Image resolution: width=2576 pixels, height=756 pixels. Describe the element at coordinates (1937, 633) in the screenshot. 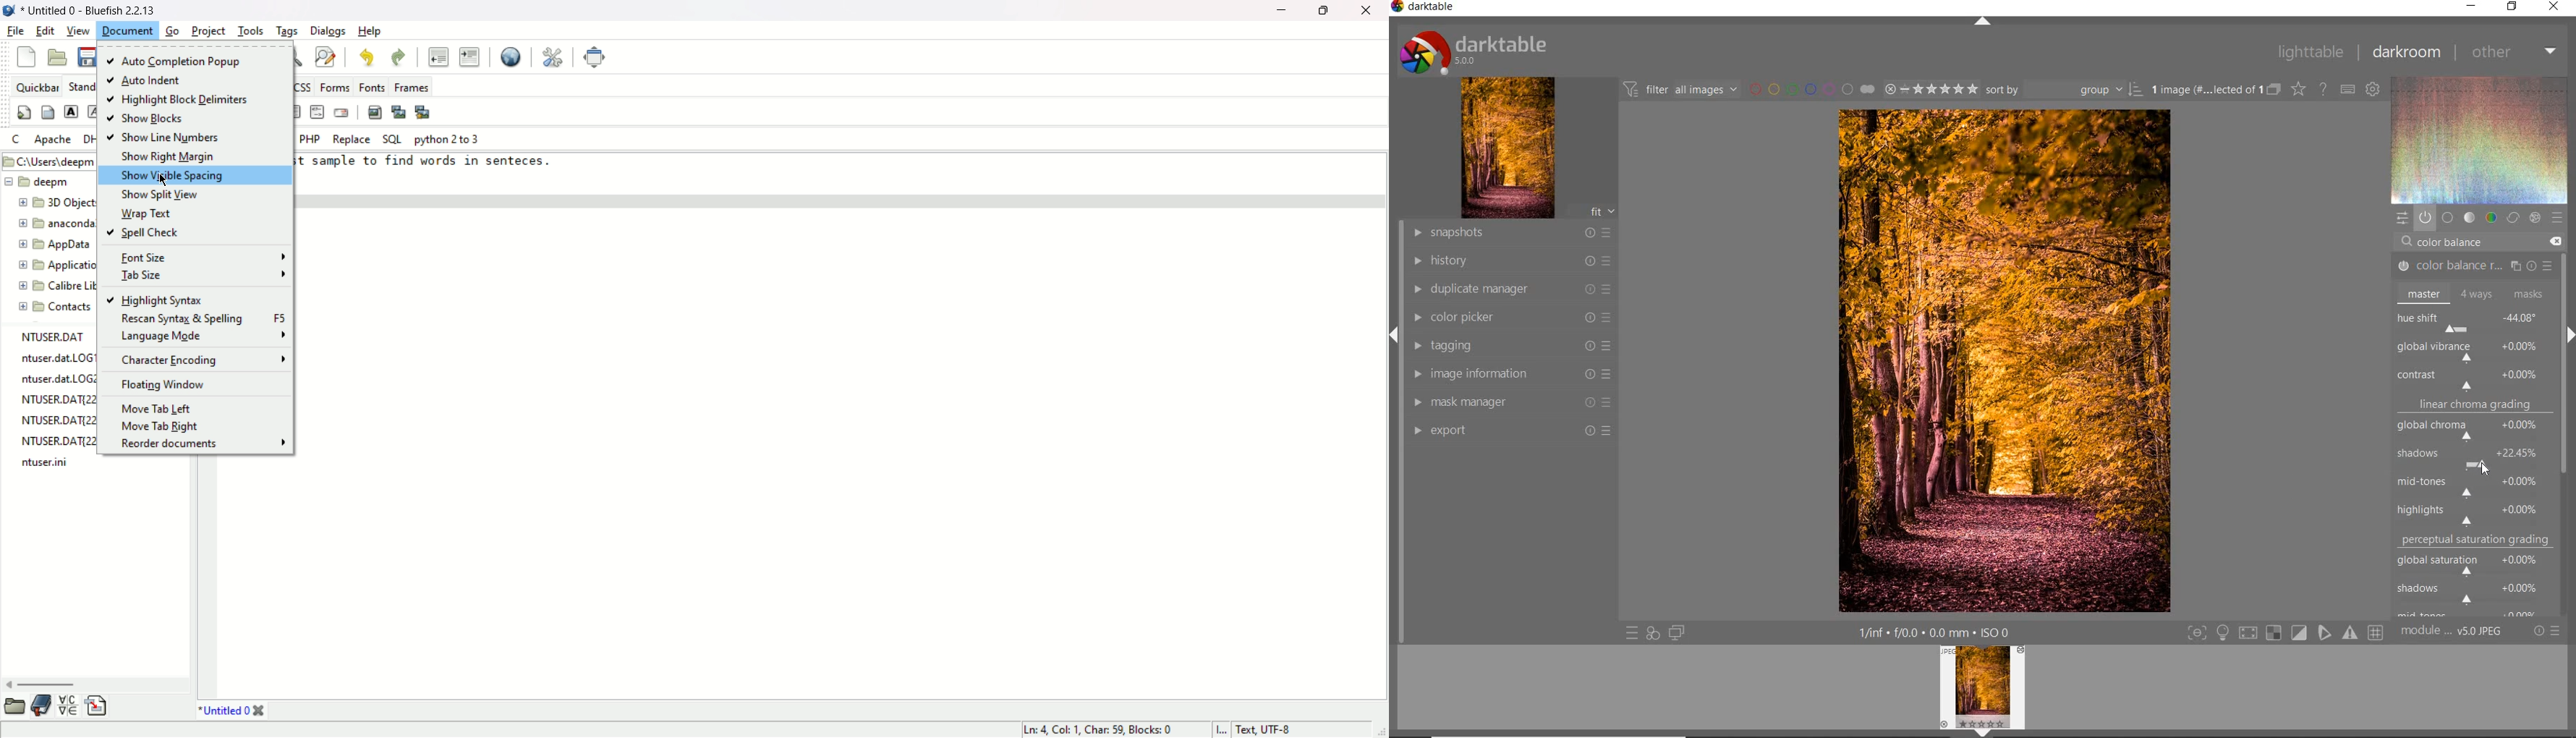

I see `other interface detail` at that location.